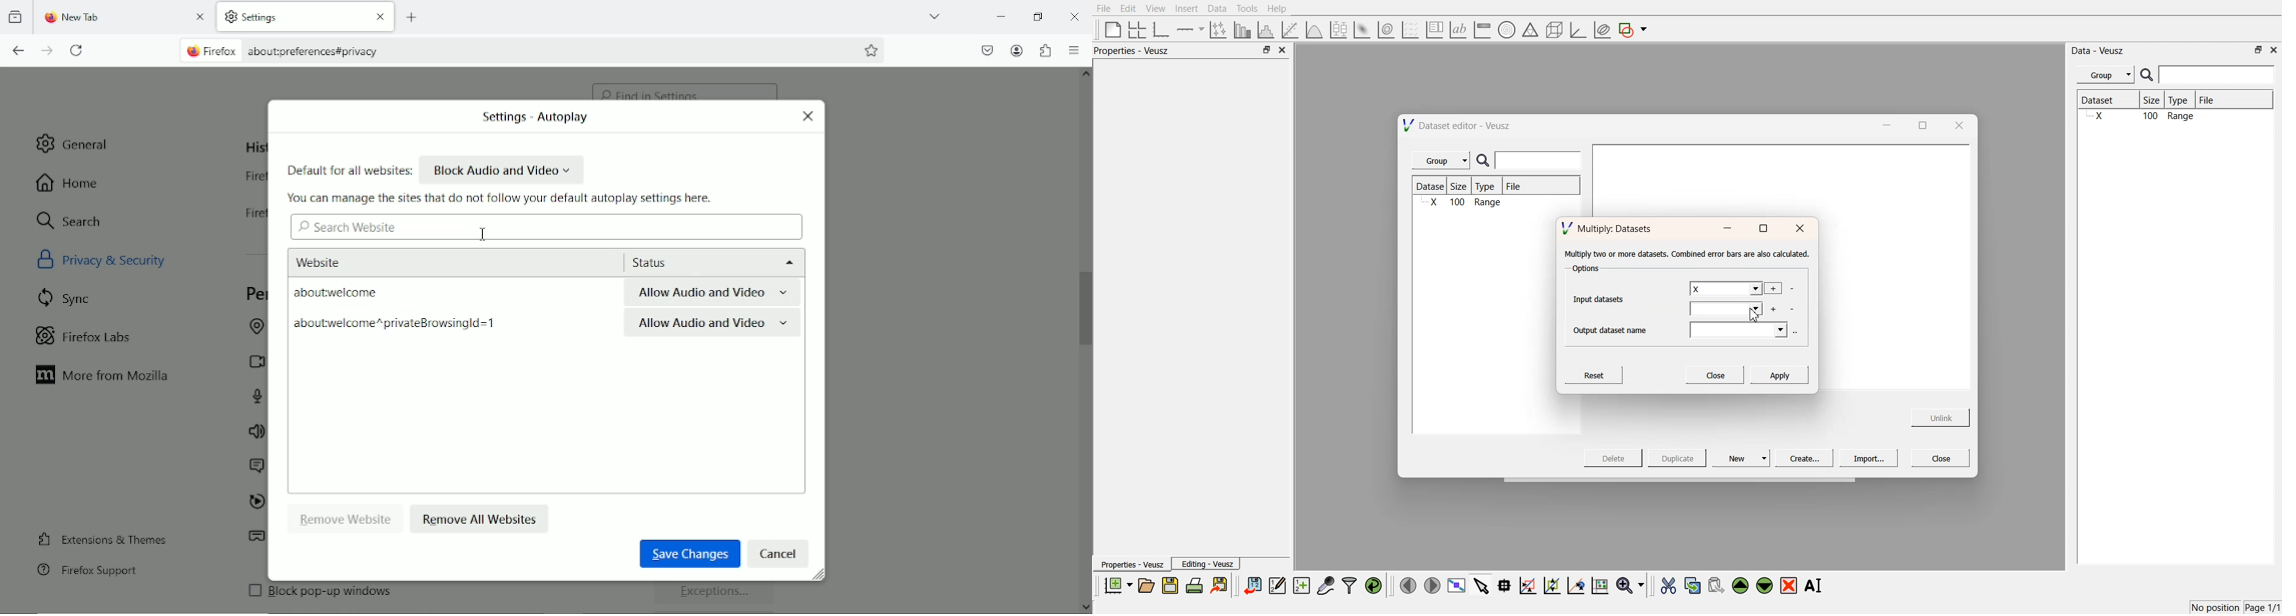  Describe the element at coordinates (1252, 585) in the screenshot. I see `import data sets` at that location.